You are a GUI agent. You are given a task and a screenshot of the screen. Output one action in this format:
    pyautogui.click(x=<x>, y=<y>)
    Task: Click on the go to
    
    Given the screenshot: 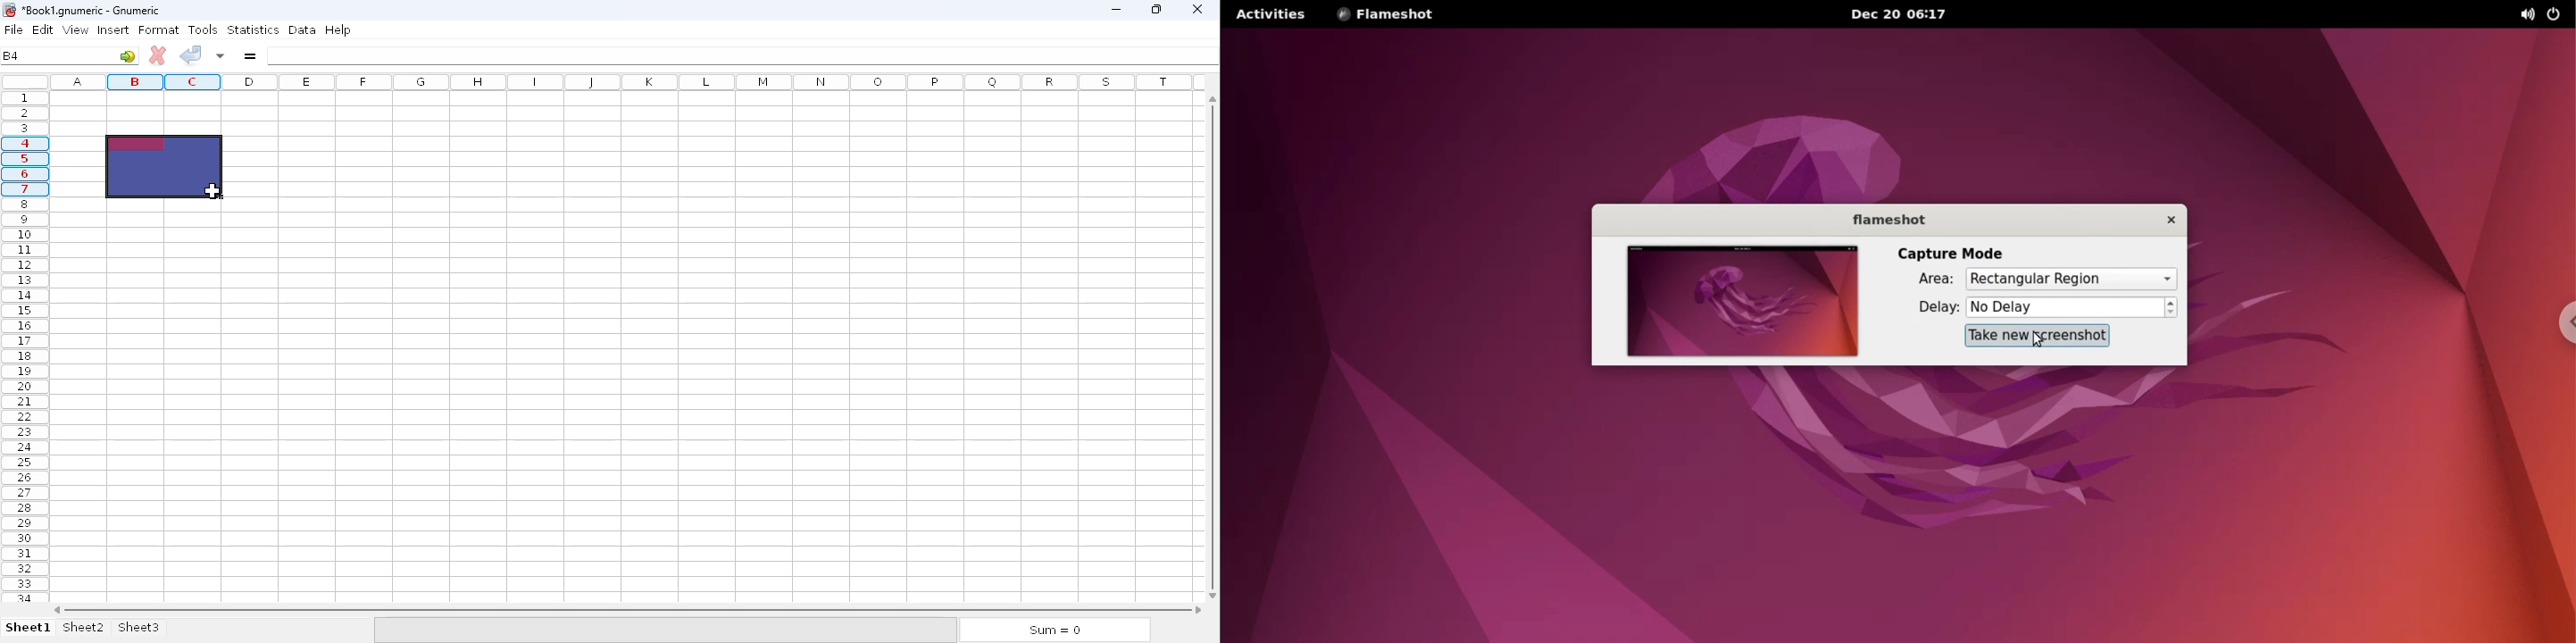 What is the action you would take?
    pyautogui.click(x=129, y=56)
    